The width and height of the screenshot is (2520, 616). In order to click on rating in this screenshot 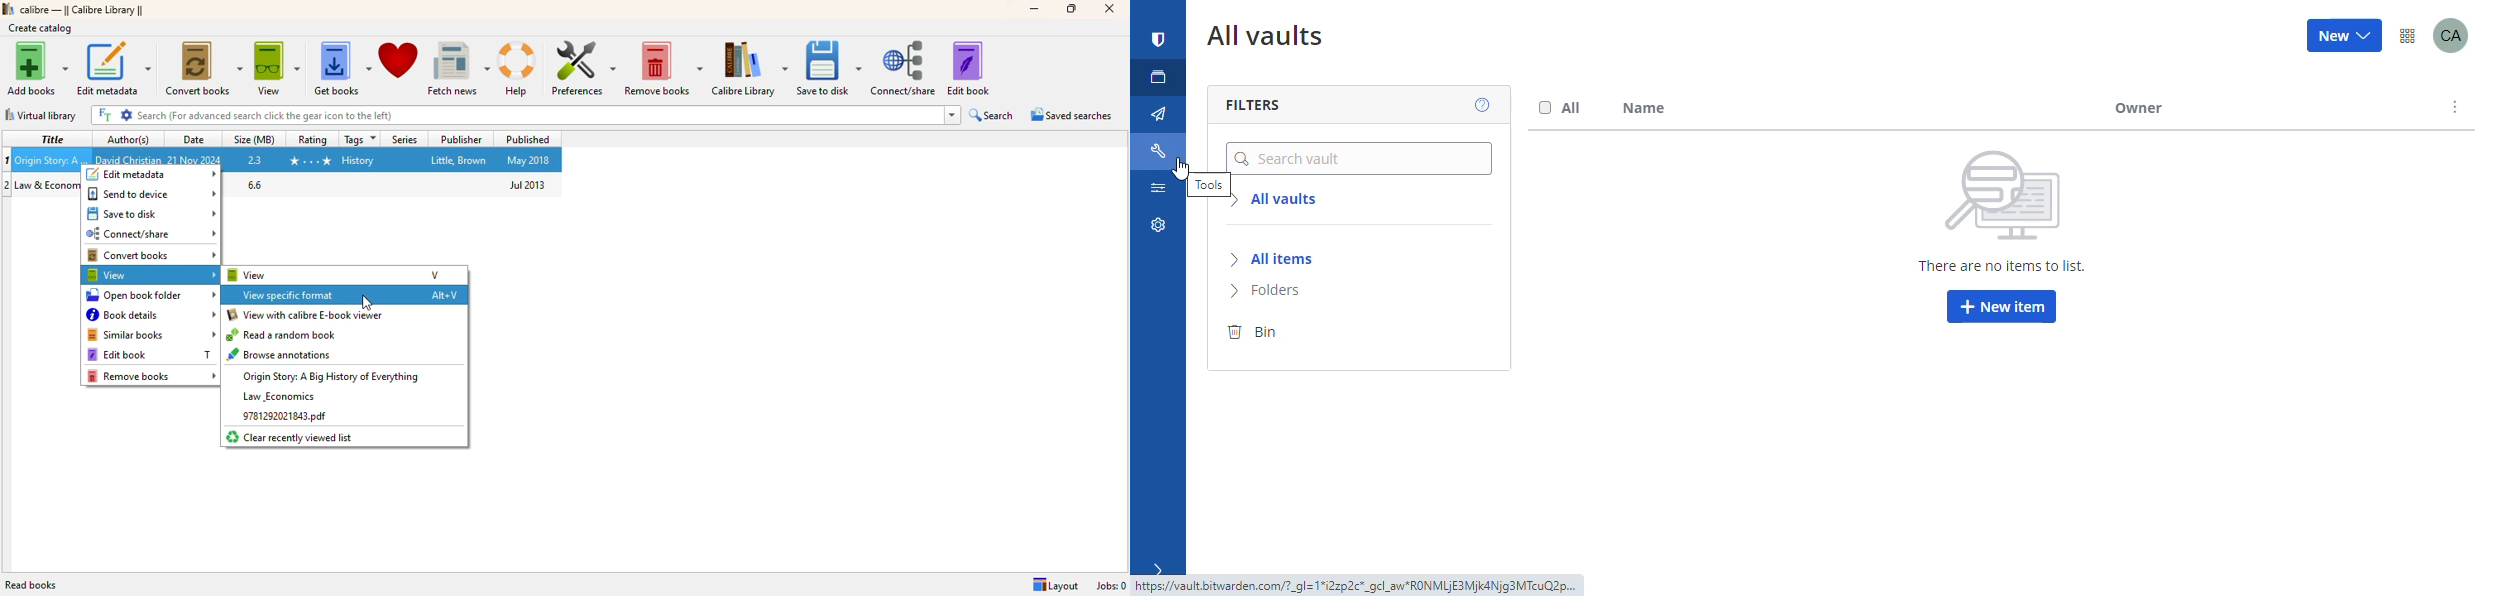, I will do `click(312, 138)`.